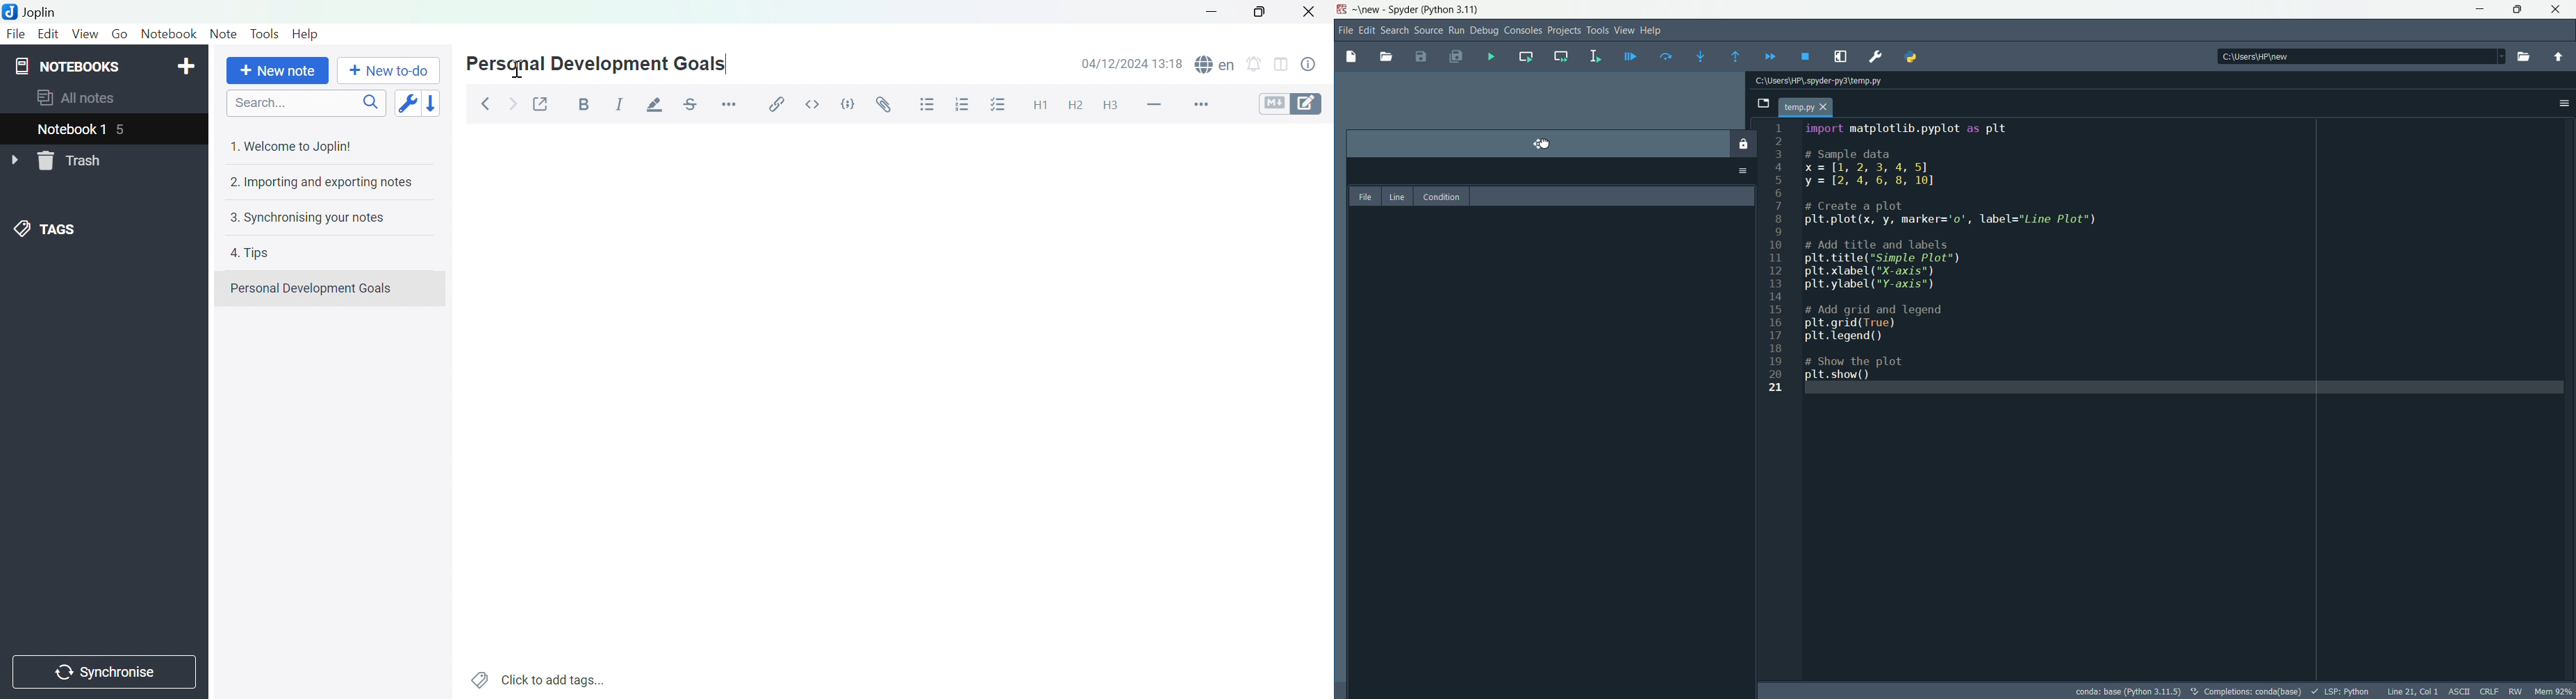  Describe the element at coordinates (48, 228) in the screenshot. I see `TAGS` at that location.